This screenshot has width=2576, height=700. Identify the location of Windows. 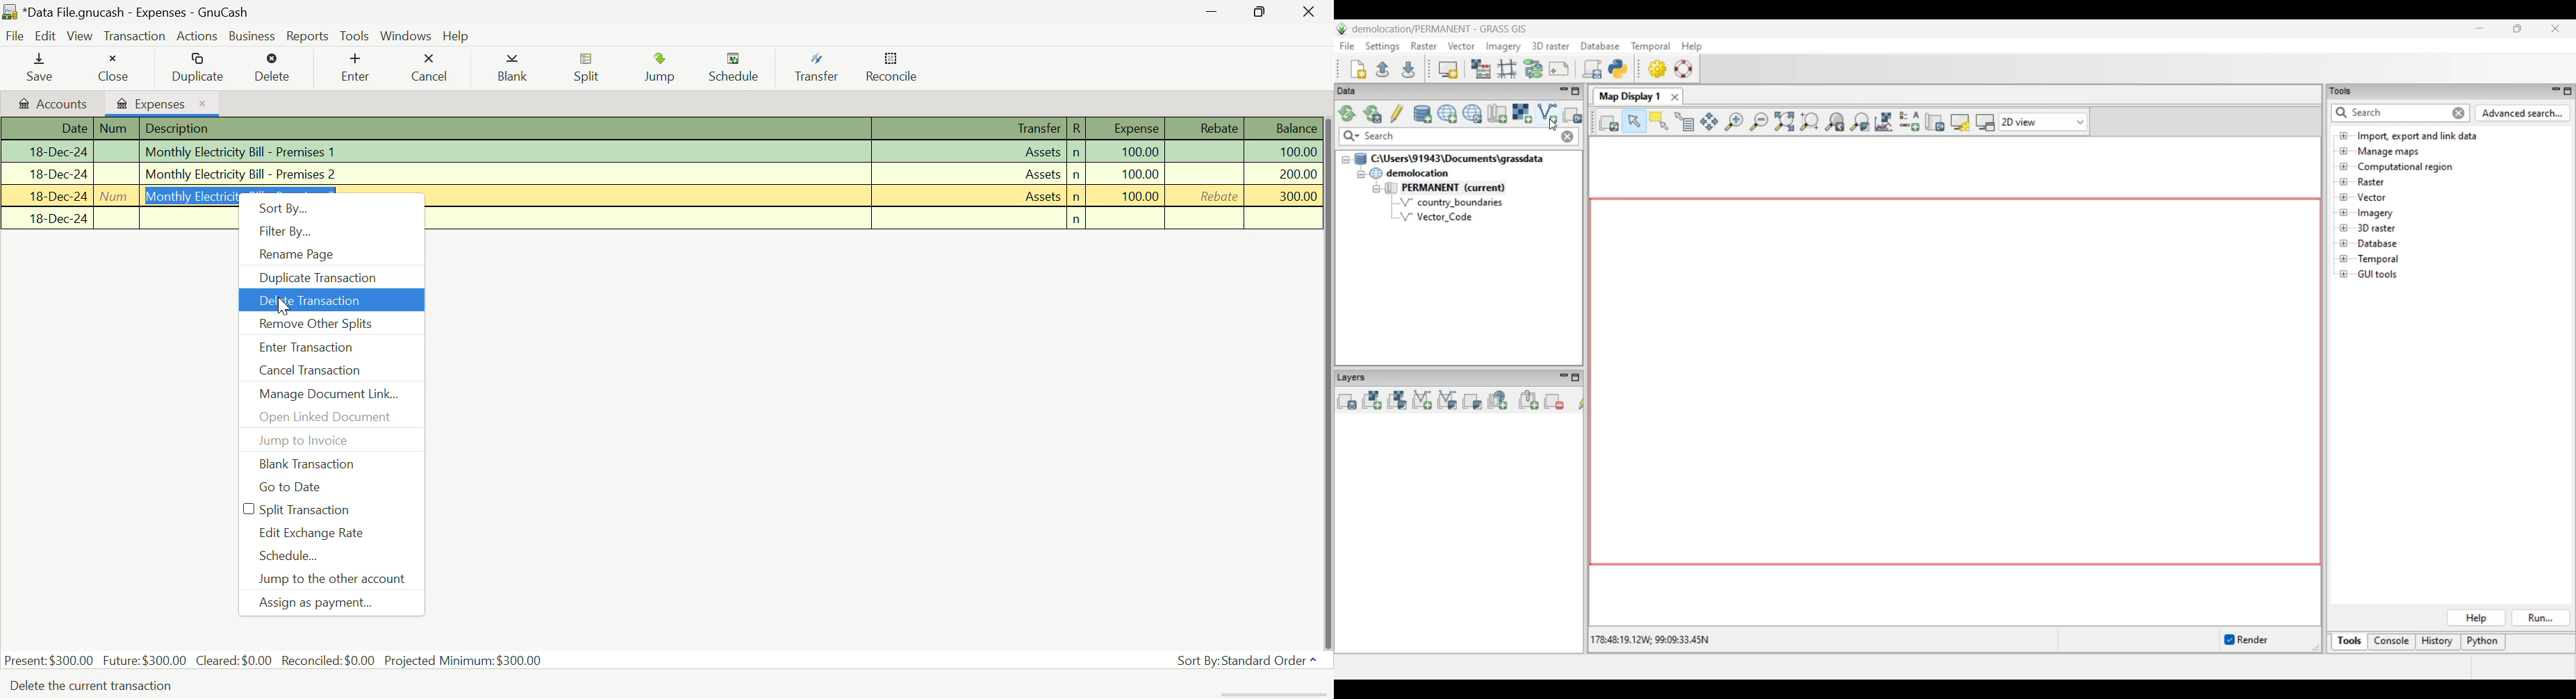
(406, 35).